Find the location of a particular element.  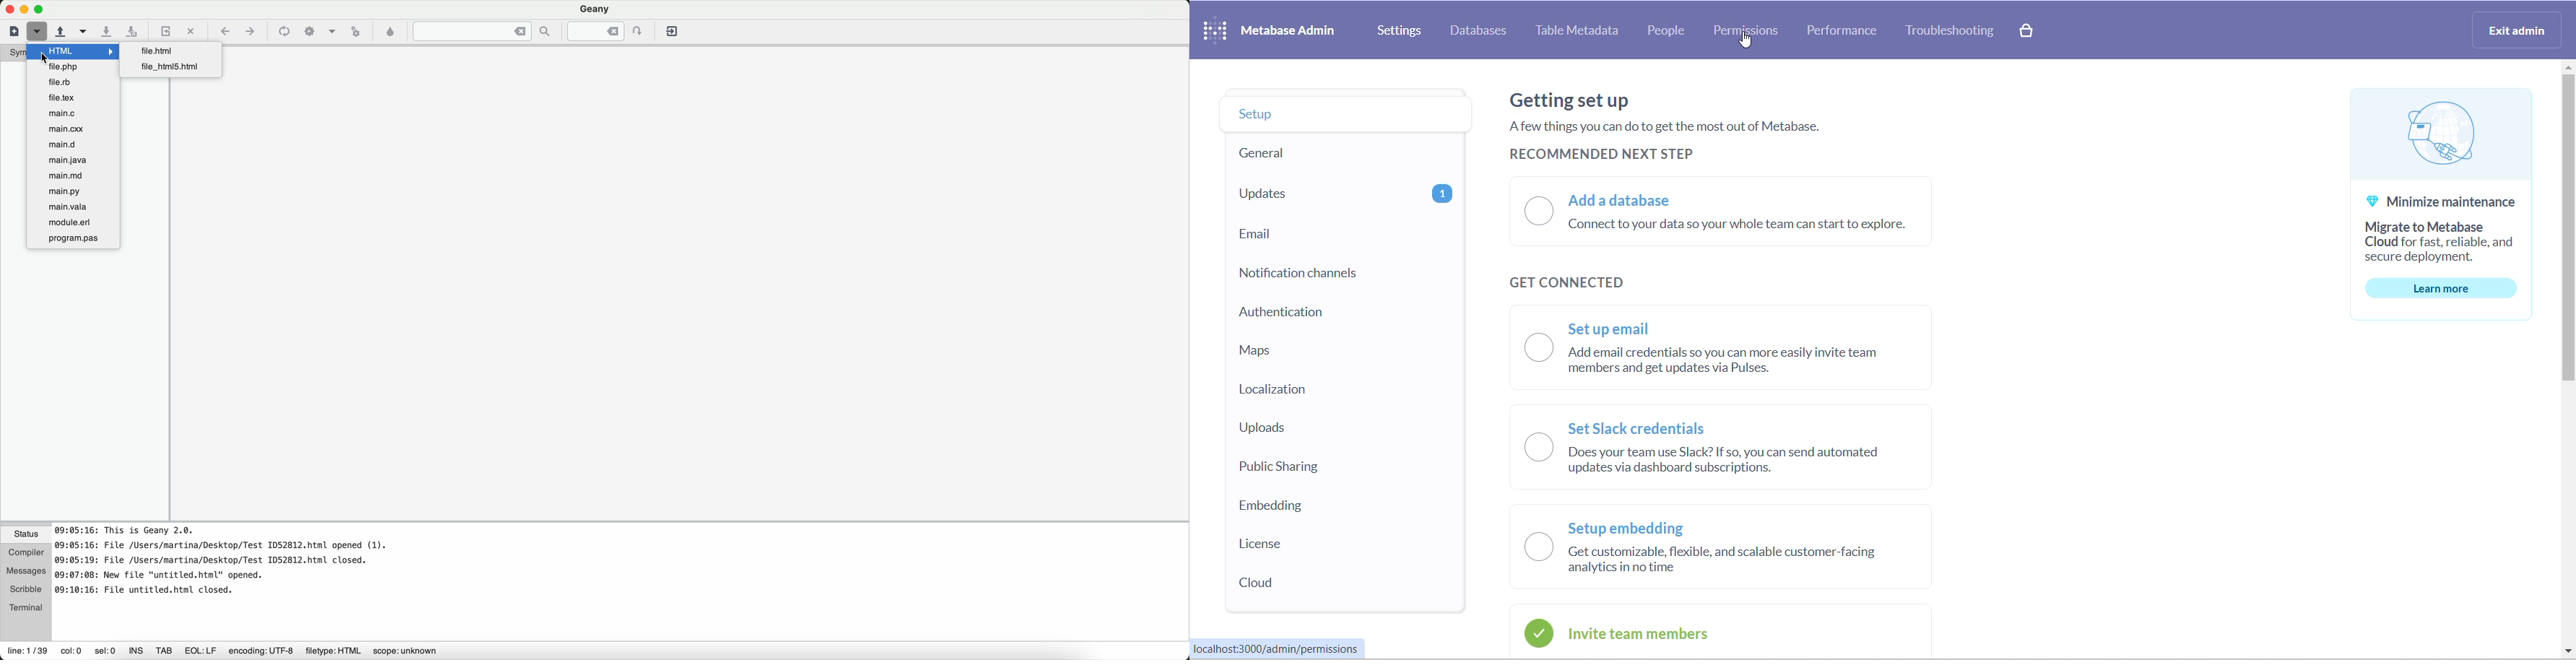

set slack credentials radio button is located at coordinates (1726, 448).